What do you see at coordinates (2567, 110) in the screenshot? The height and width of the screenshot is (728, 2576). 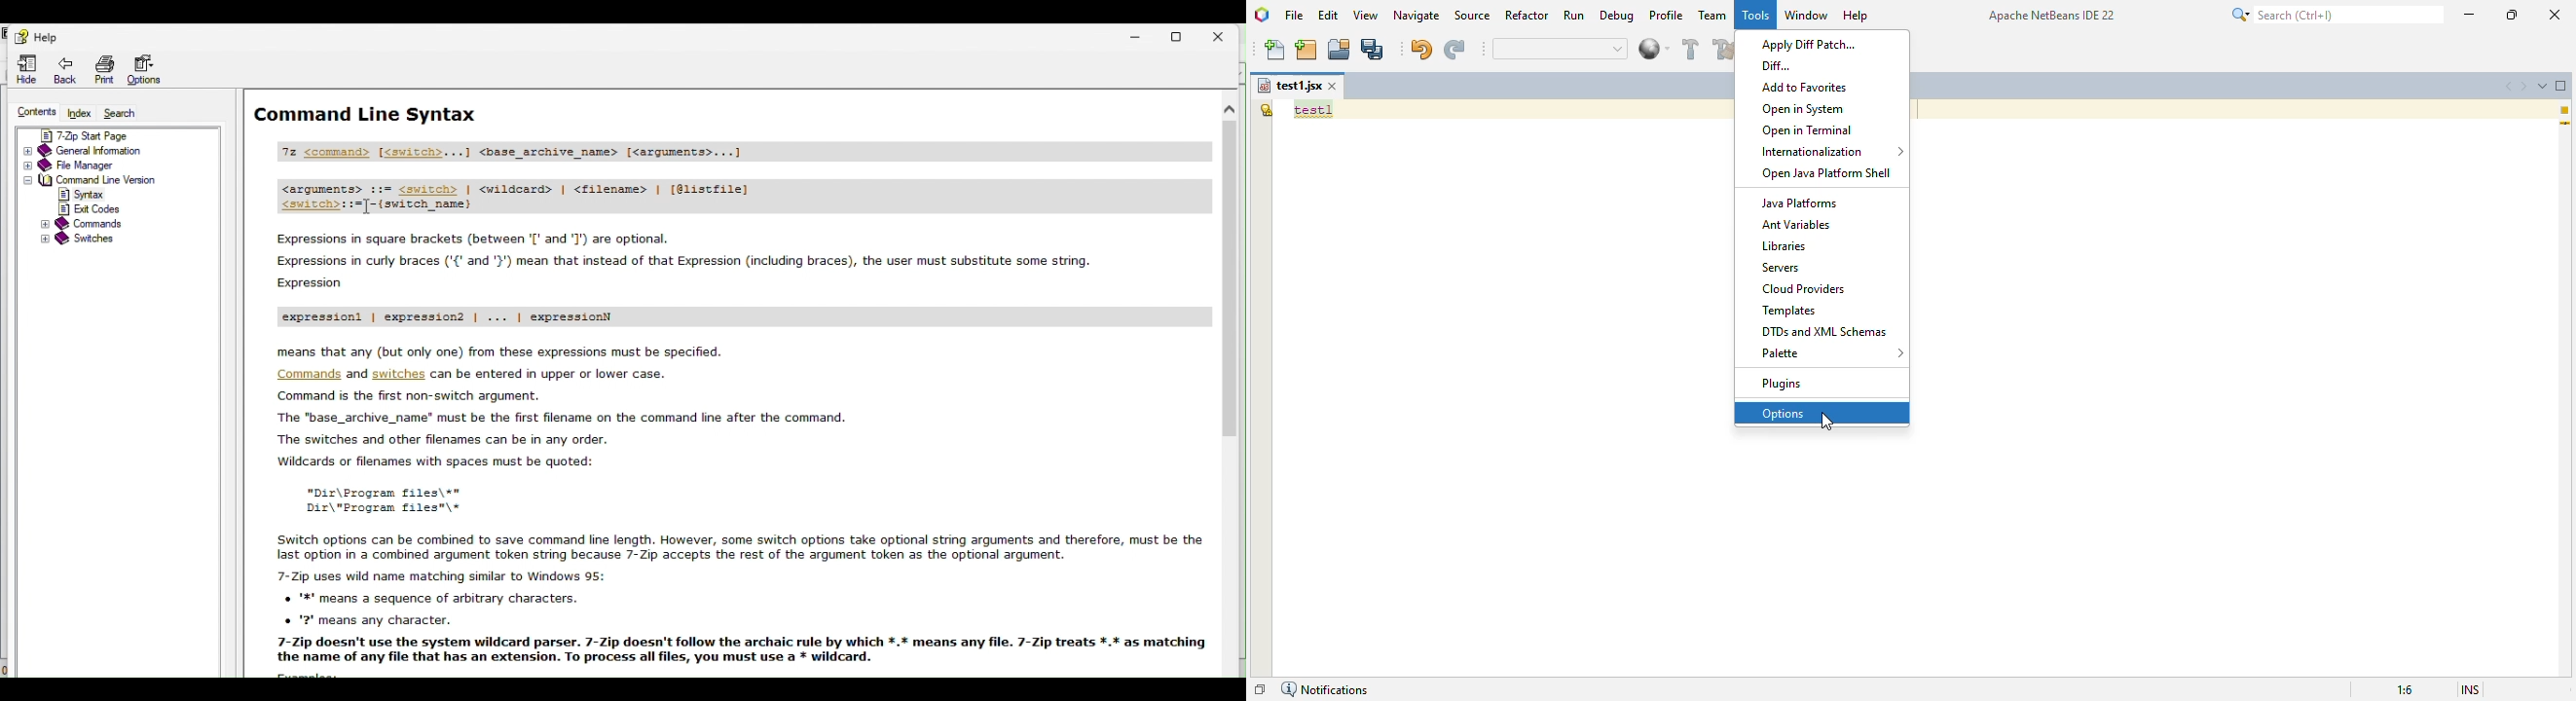 I see `1 warning` at bounding box center [2567, 110].